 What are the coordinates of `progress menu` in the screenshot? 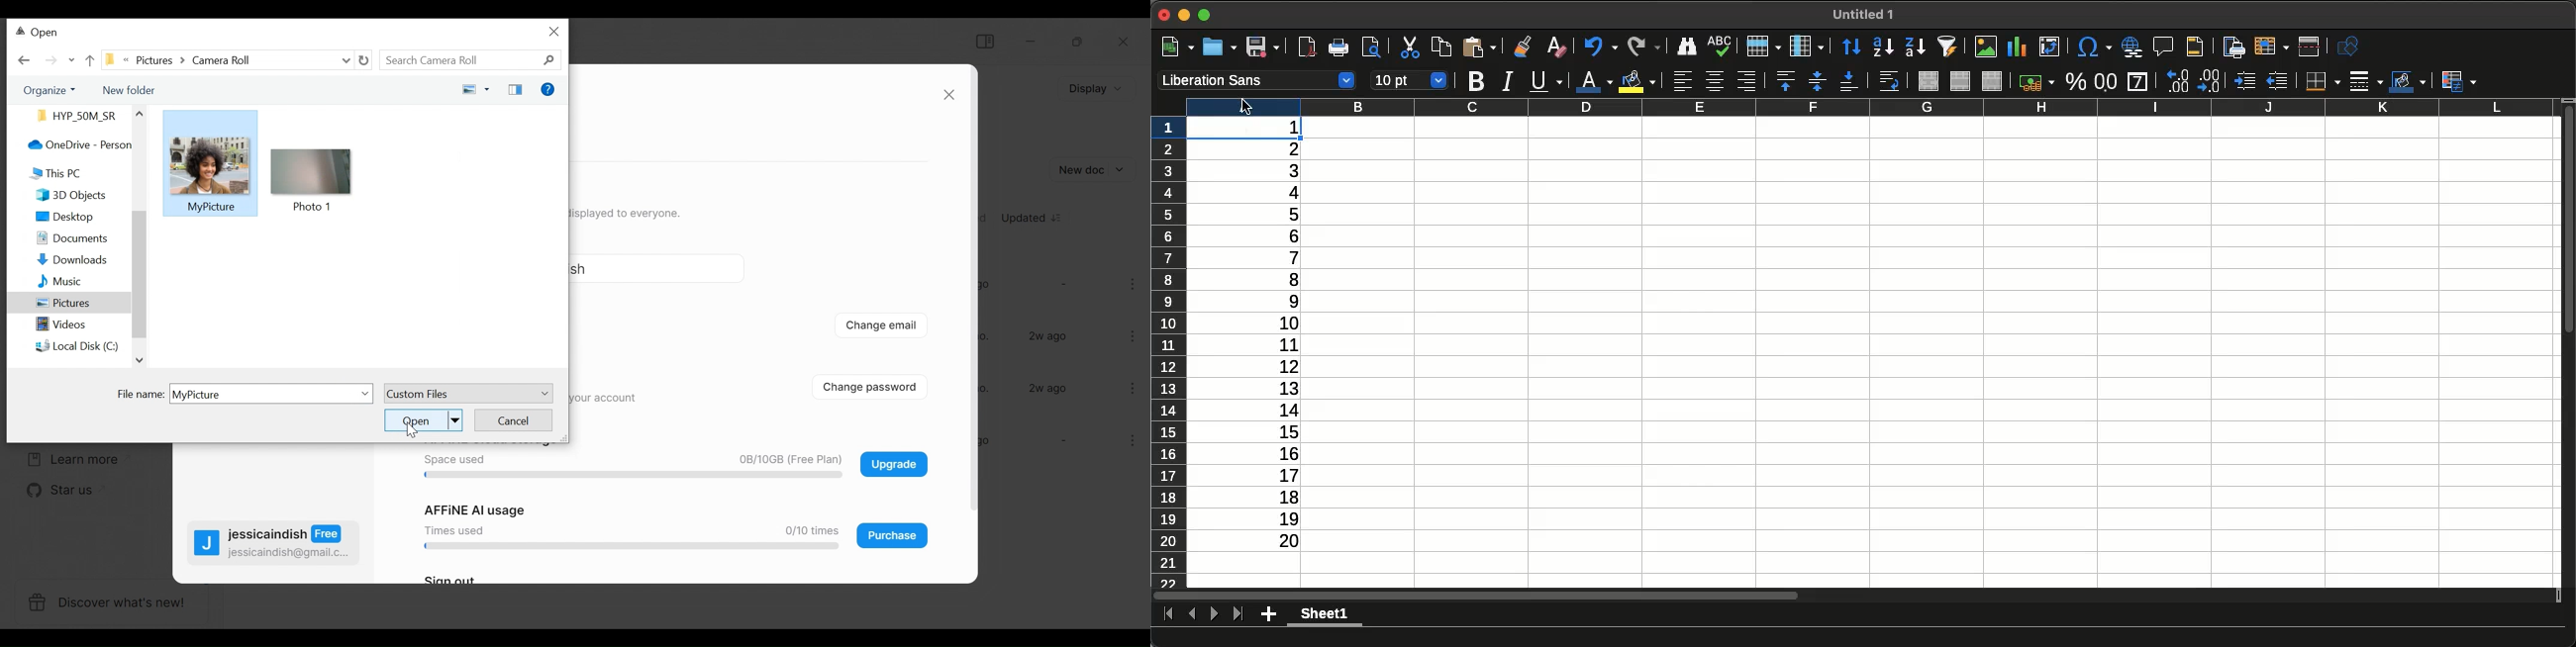 It's located at (628, 549).